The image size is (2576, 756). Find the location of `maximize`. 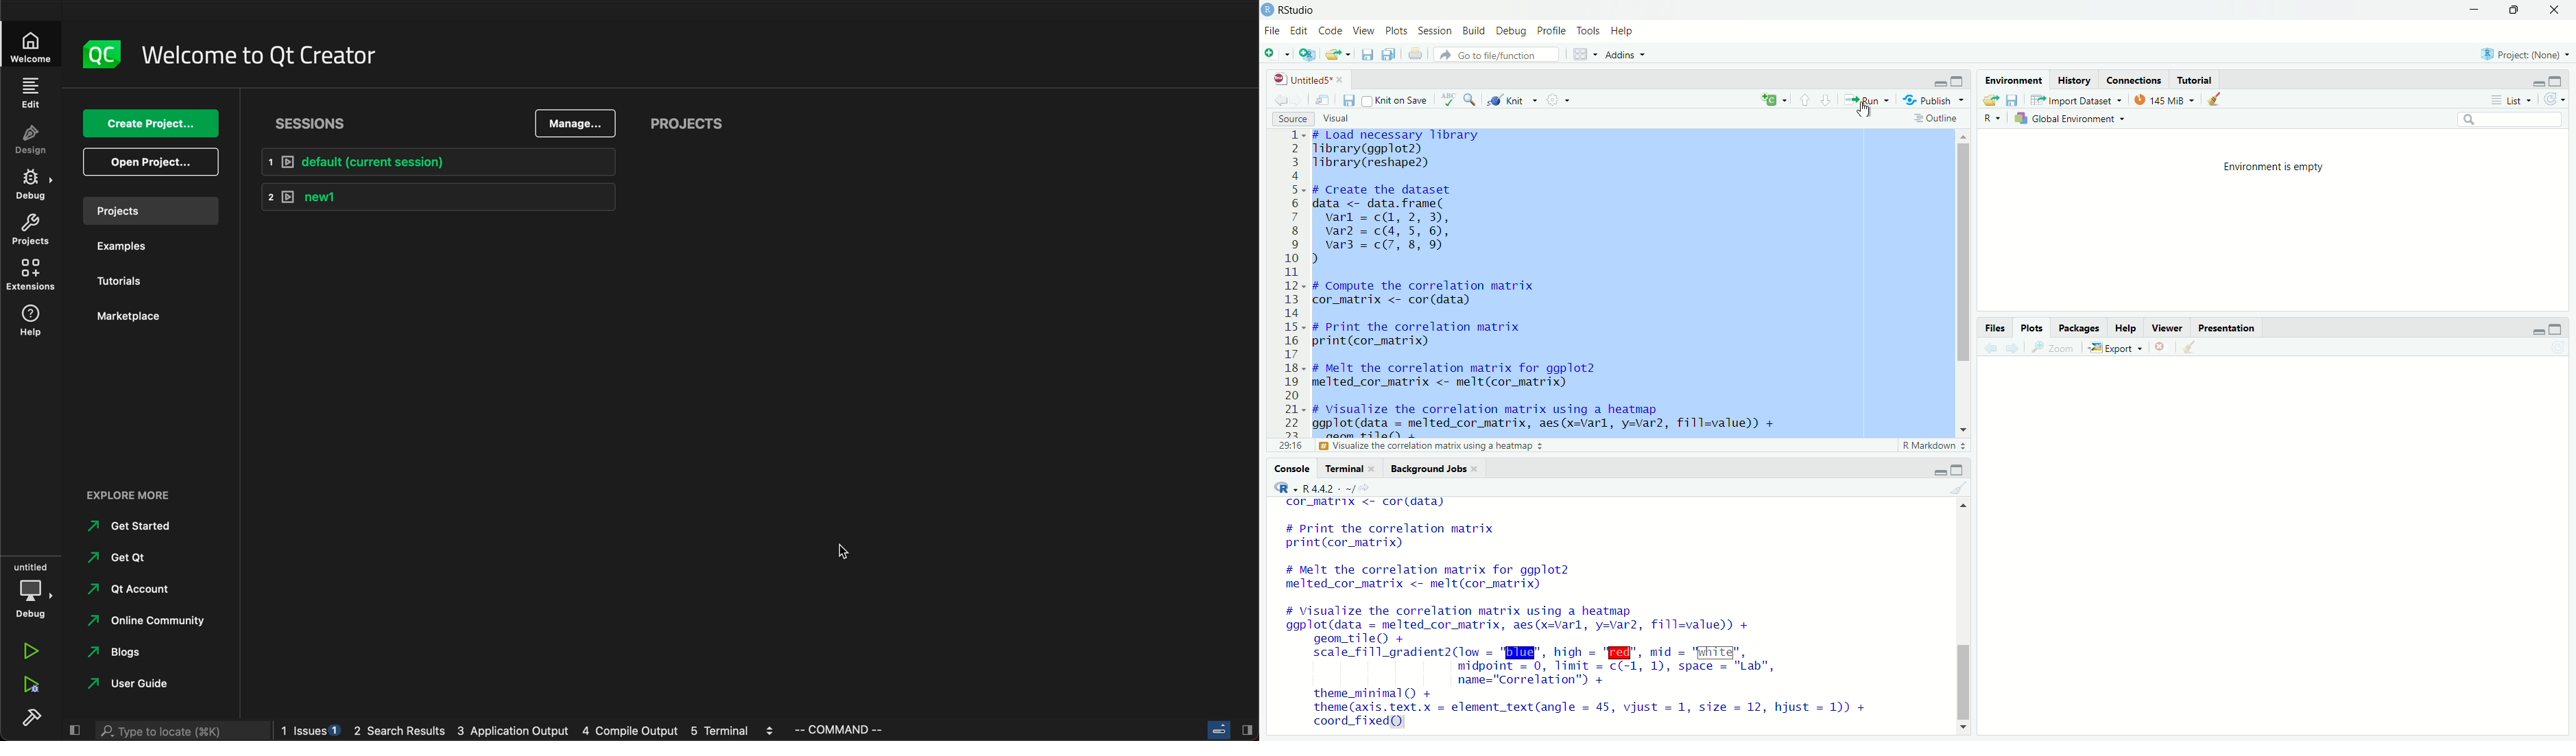

maximize is located at coordinates (2557, 329).